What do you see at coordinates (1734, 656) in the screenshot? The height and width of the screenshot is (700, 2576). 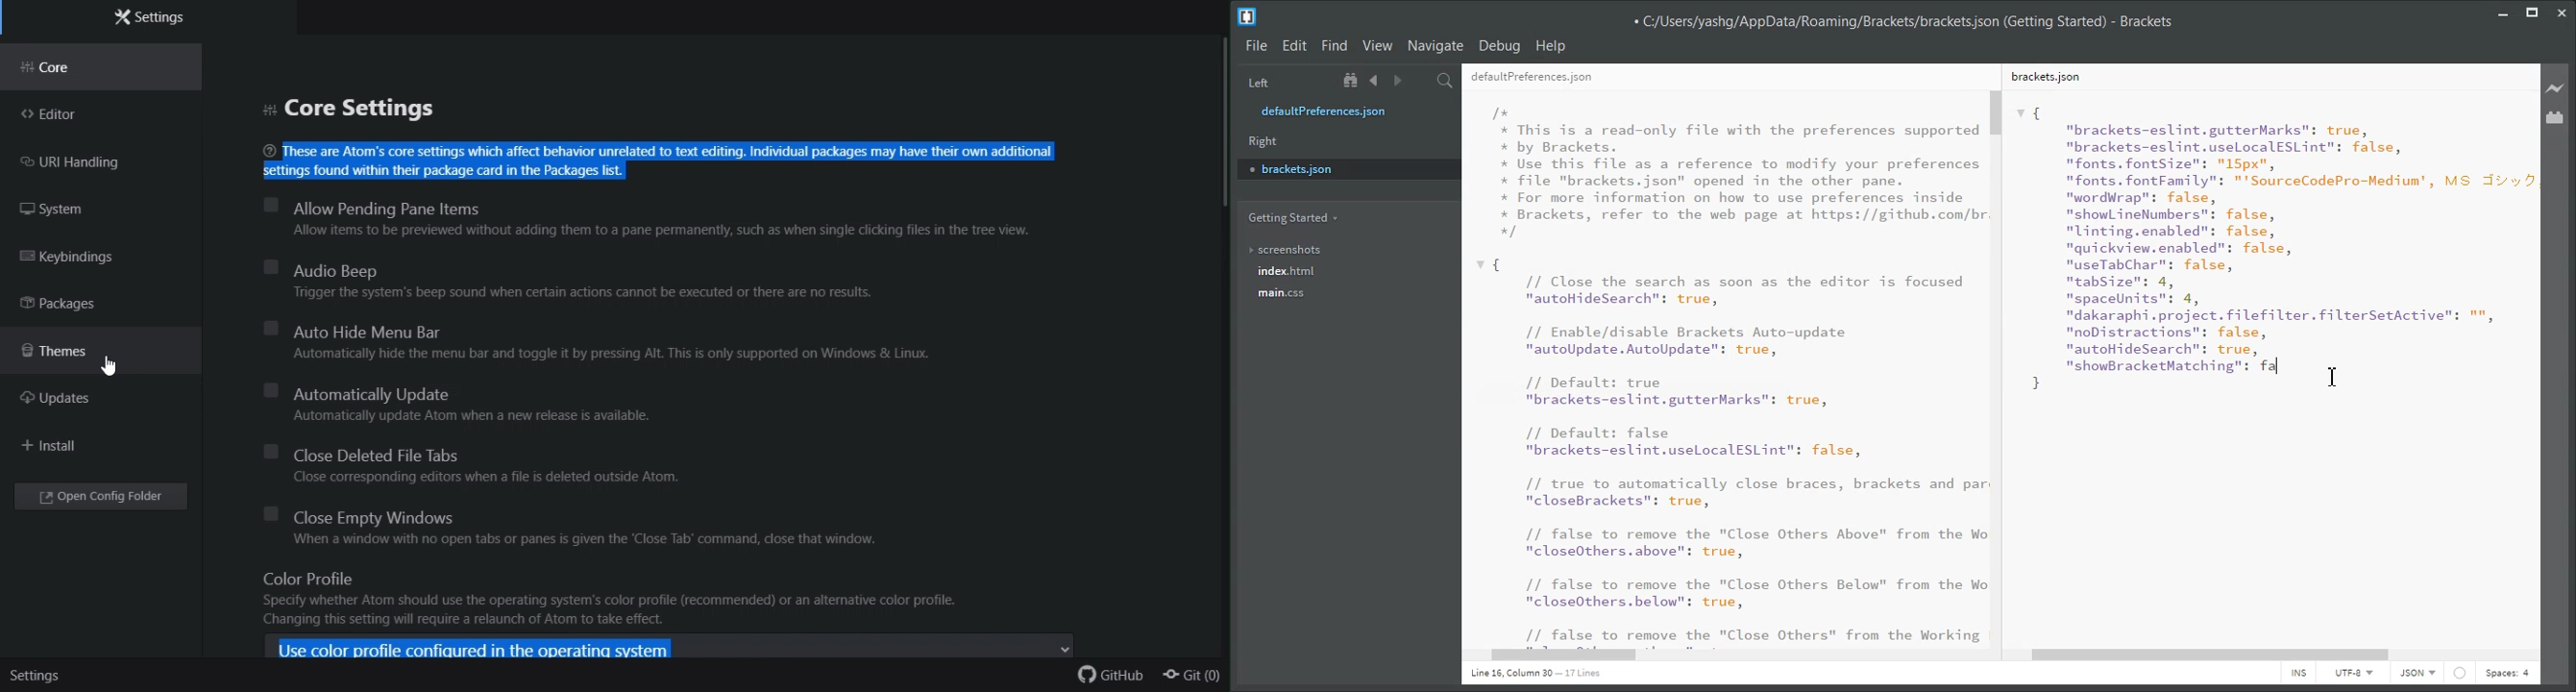 I see `Horizontal Scroll Bar` at bounding box center [1734, 656].